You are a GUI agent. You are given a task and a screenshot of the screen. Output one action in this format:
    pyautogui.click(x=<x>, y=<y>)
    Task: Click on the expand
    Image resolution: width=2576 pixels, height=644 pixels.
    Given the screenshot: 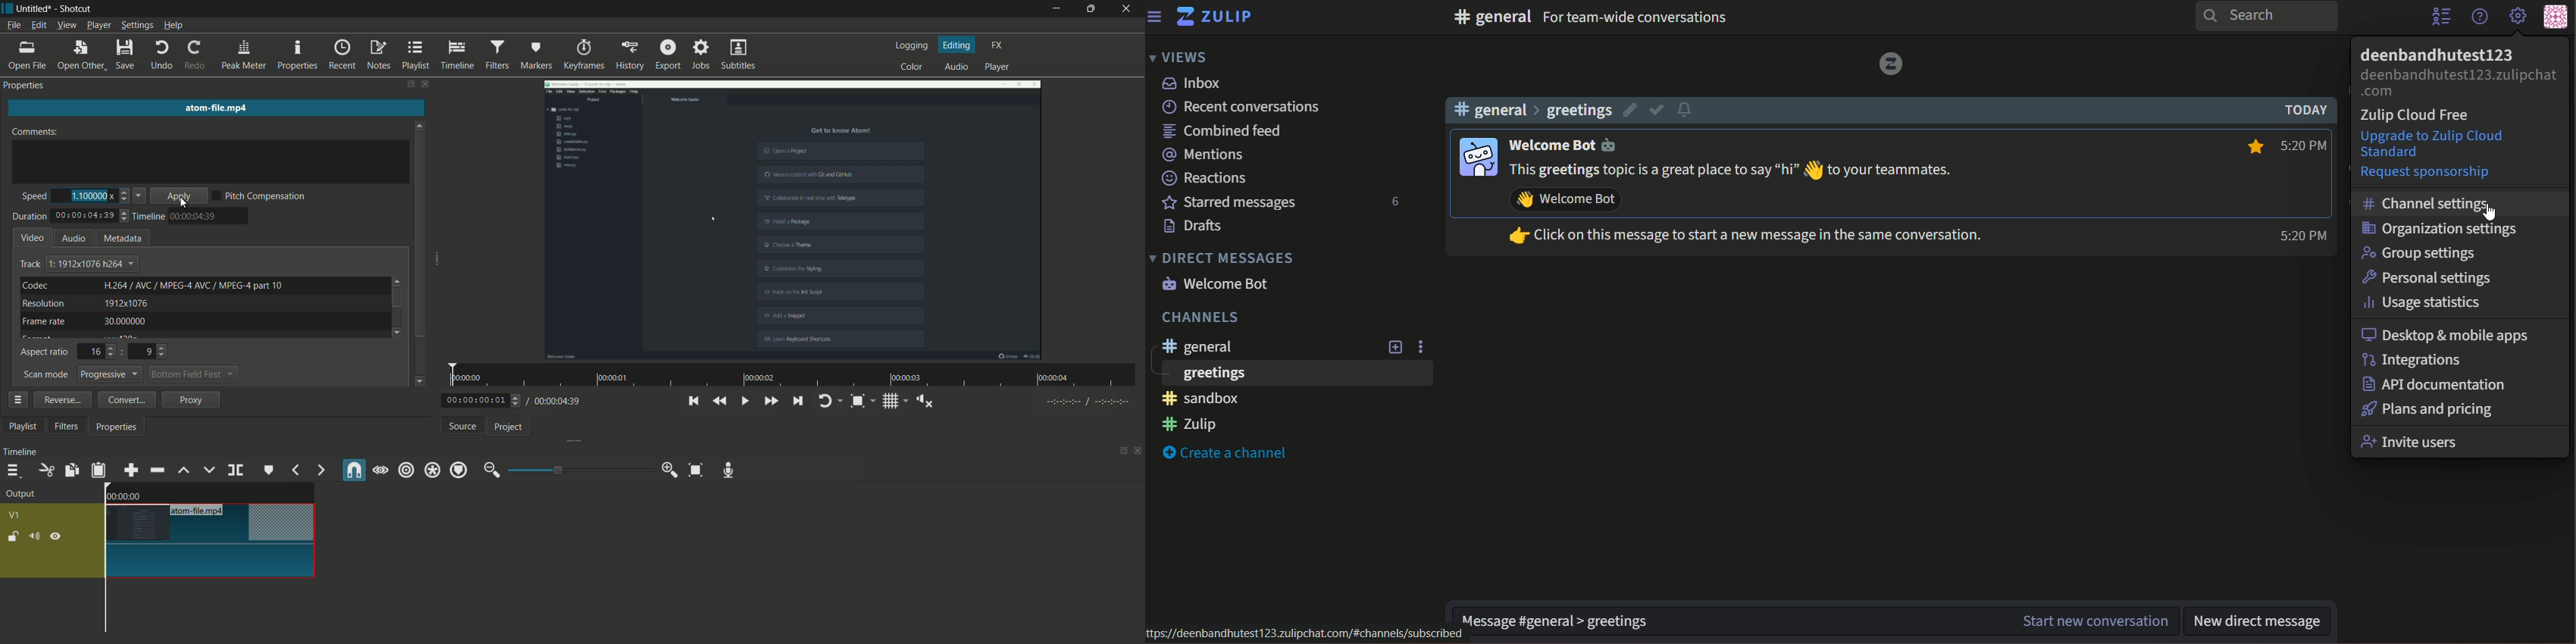 What is the action you would take?
    pyautogui.click(x=1394, y=347)
    